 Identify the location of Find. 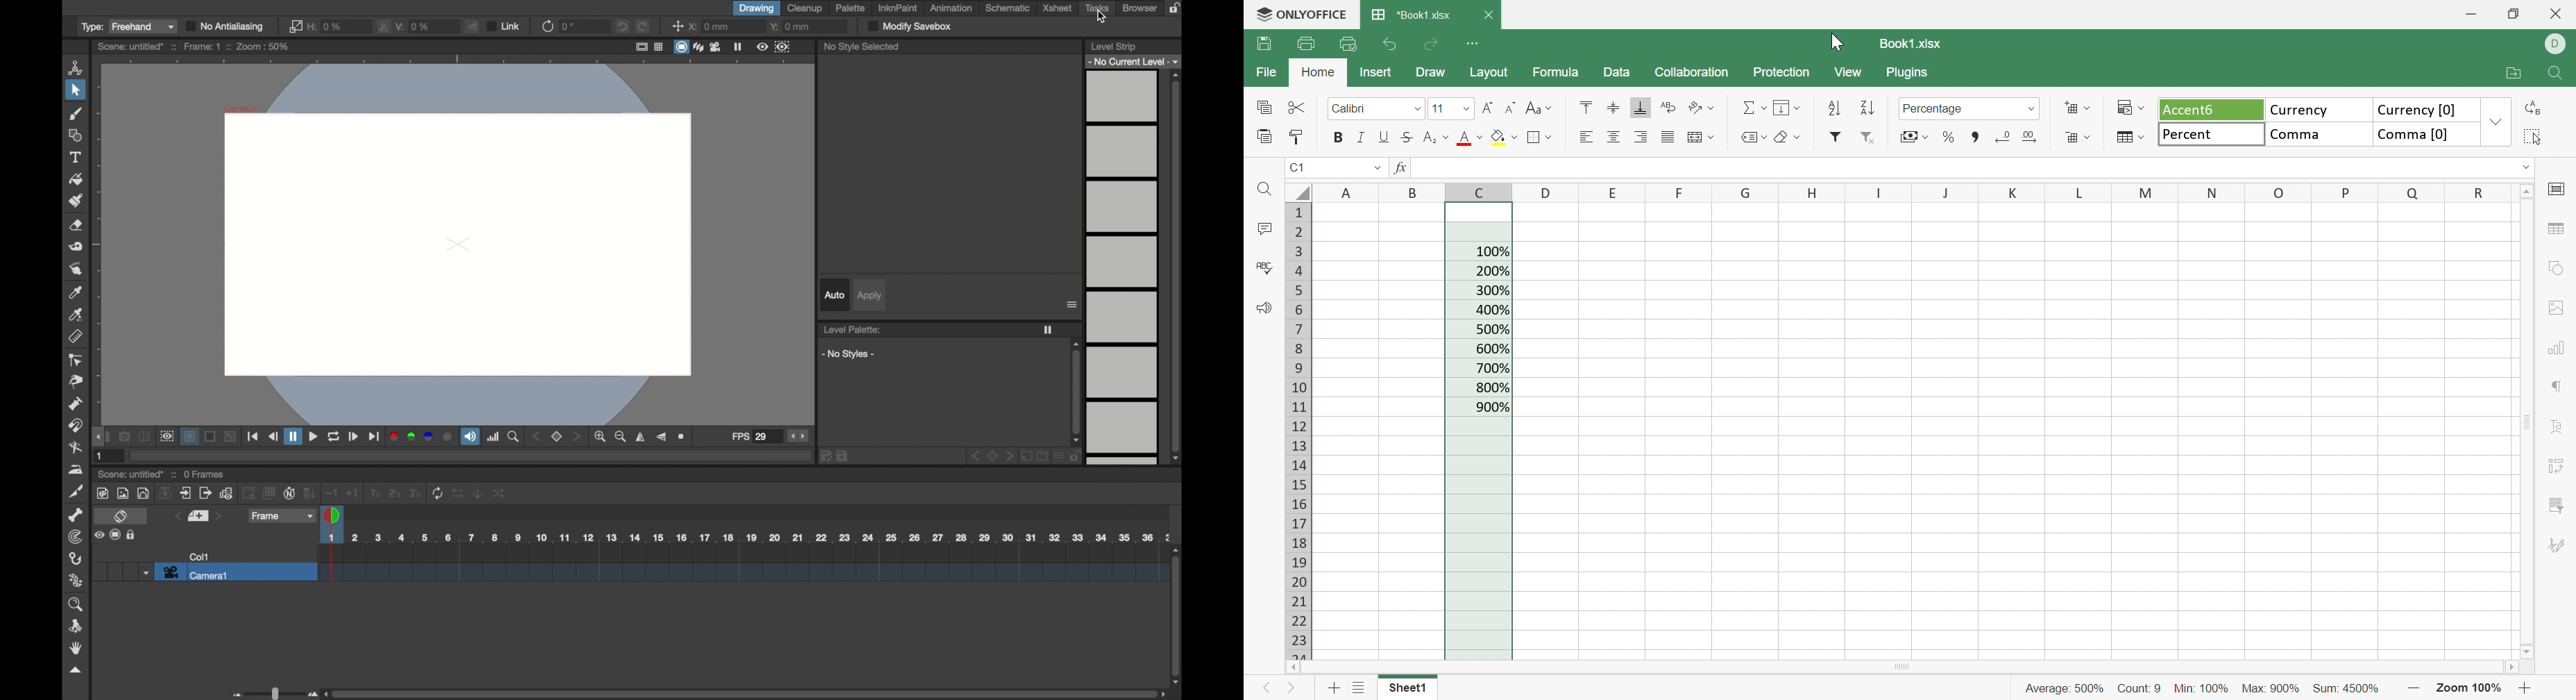
(1262, 190).